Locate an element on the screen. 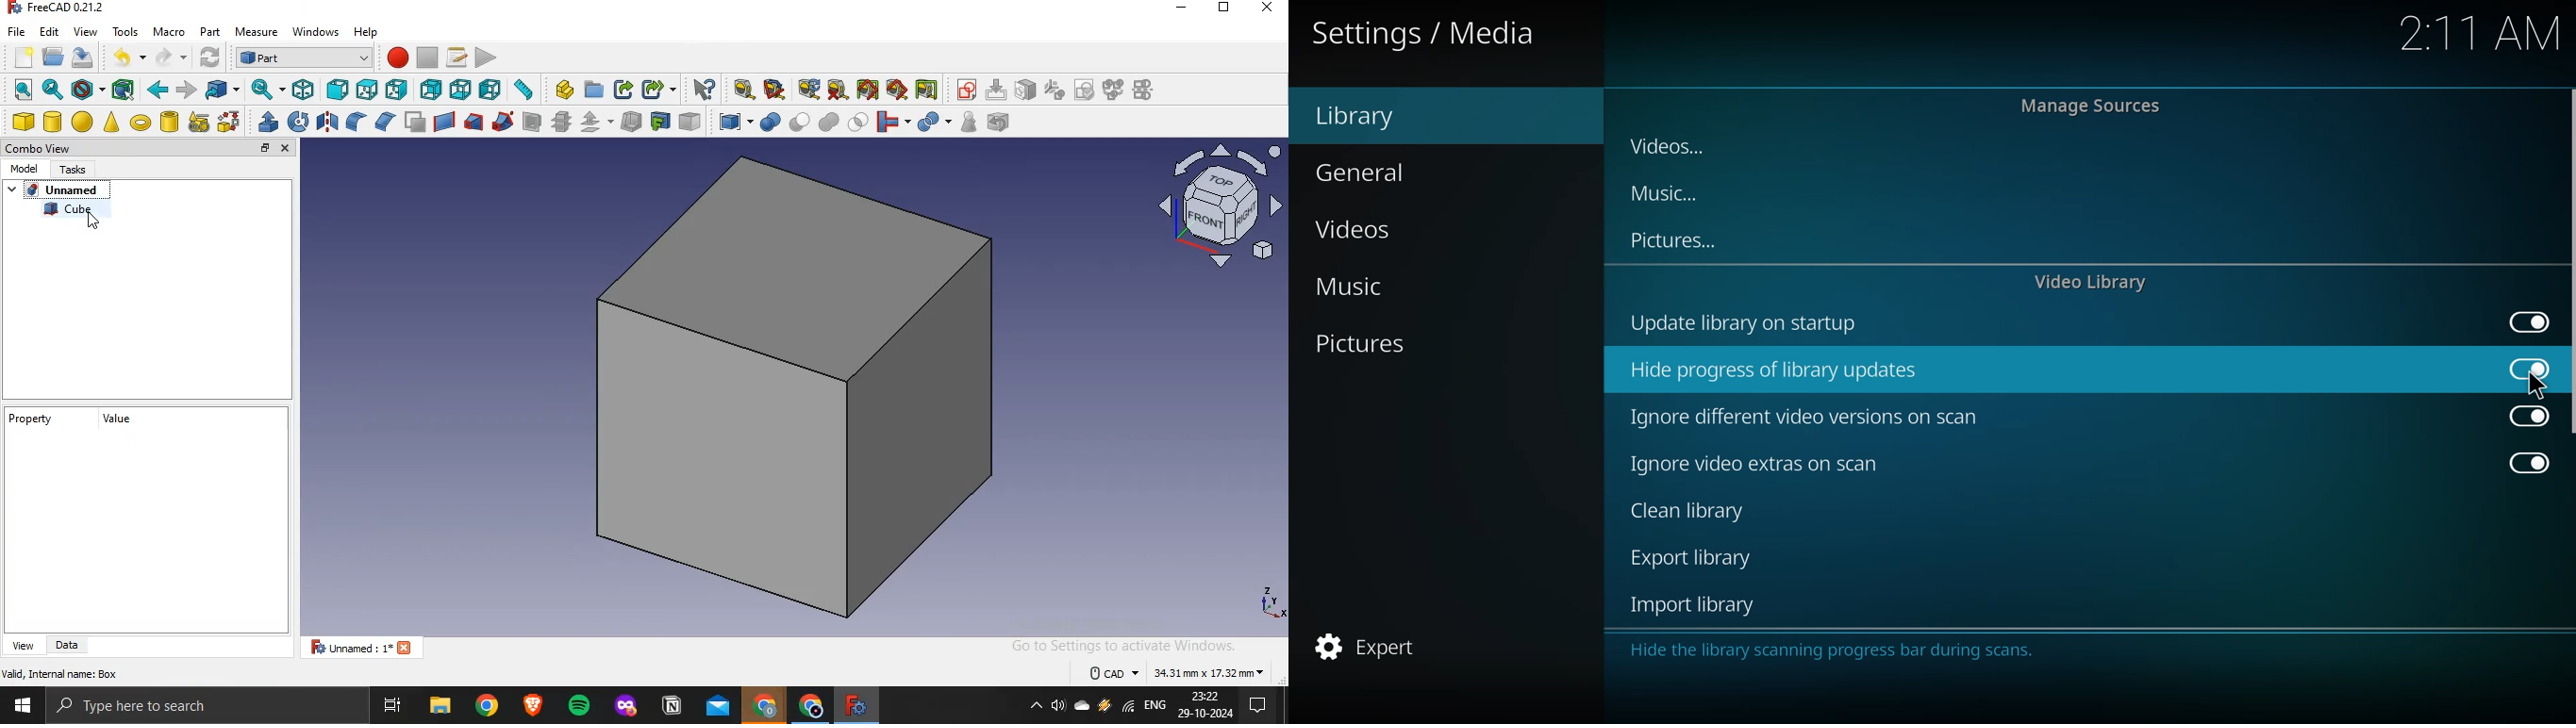 Image resolution: width=2576 pixels, height=728 pixels. videos is located at coordinates (1360, 230).